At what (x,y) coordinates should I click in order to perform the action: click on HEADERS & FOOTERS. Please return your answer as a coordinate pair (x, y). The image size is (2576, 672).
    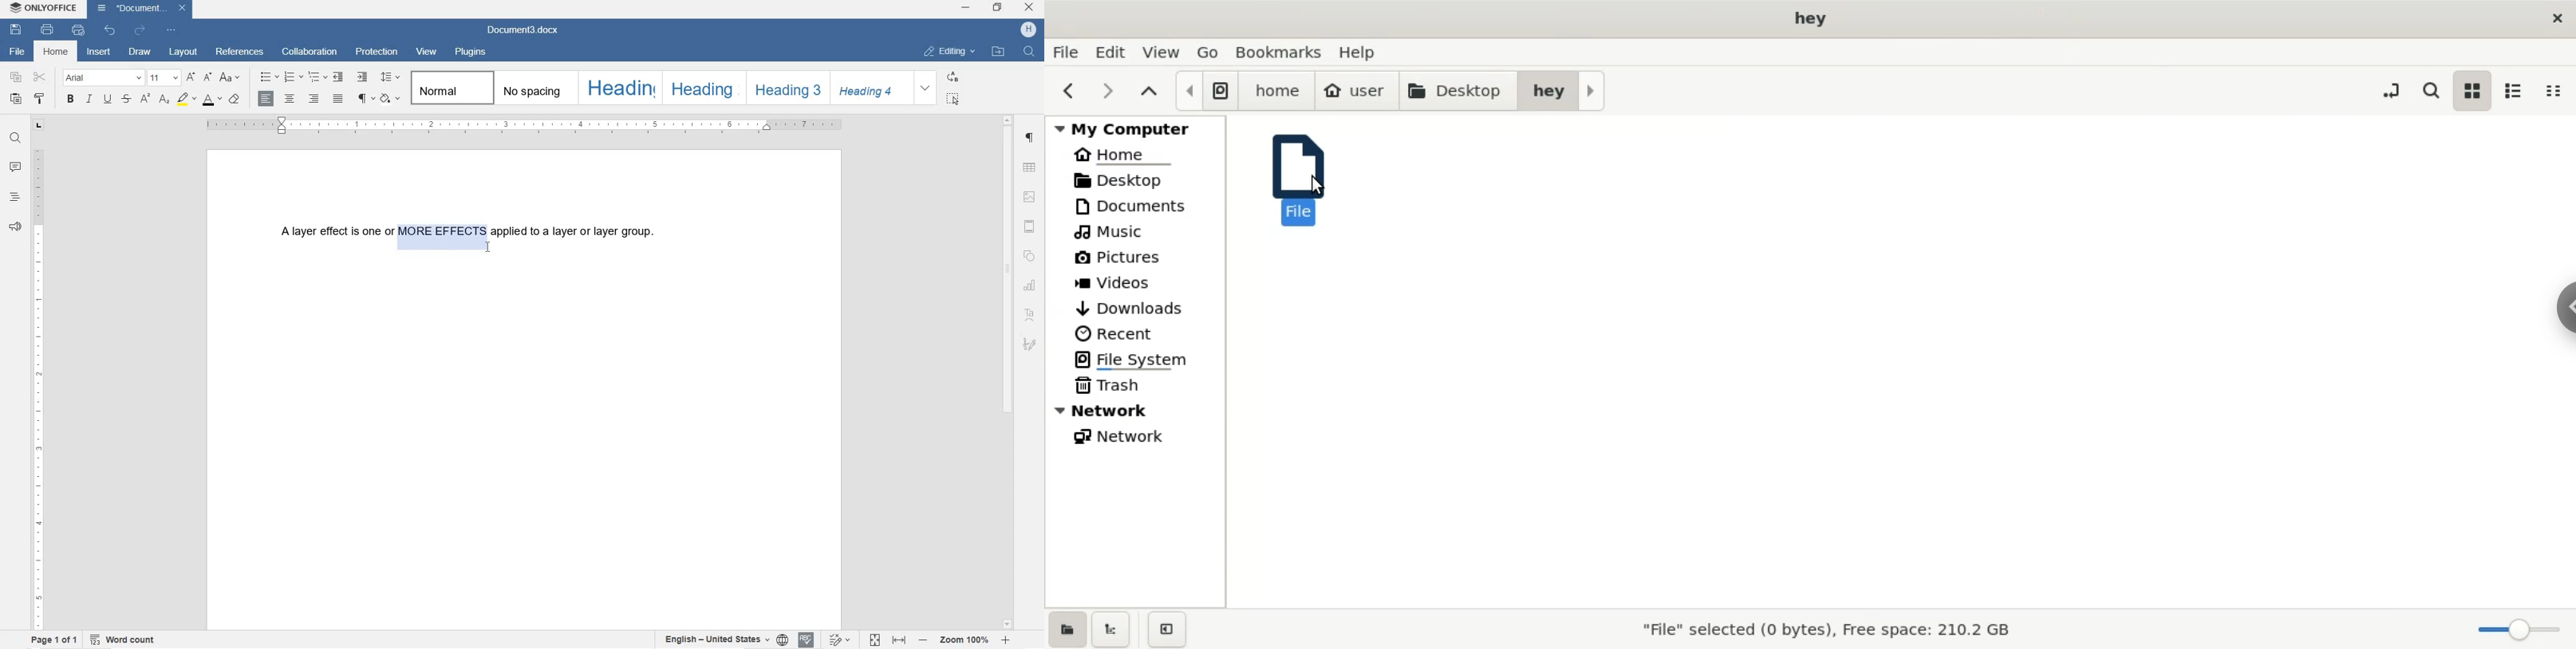
    Looking at the image, I should click on (1030, 226).